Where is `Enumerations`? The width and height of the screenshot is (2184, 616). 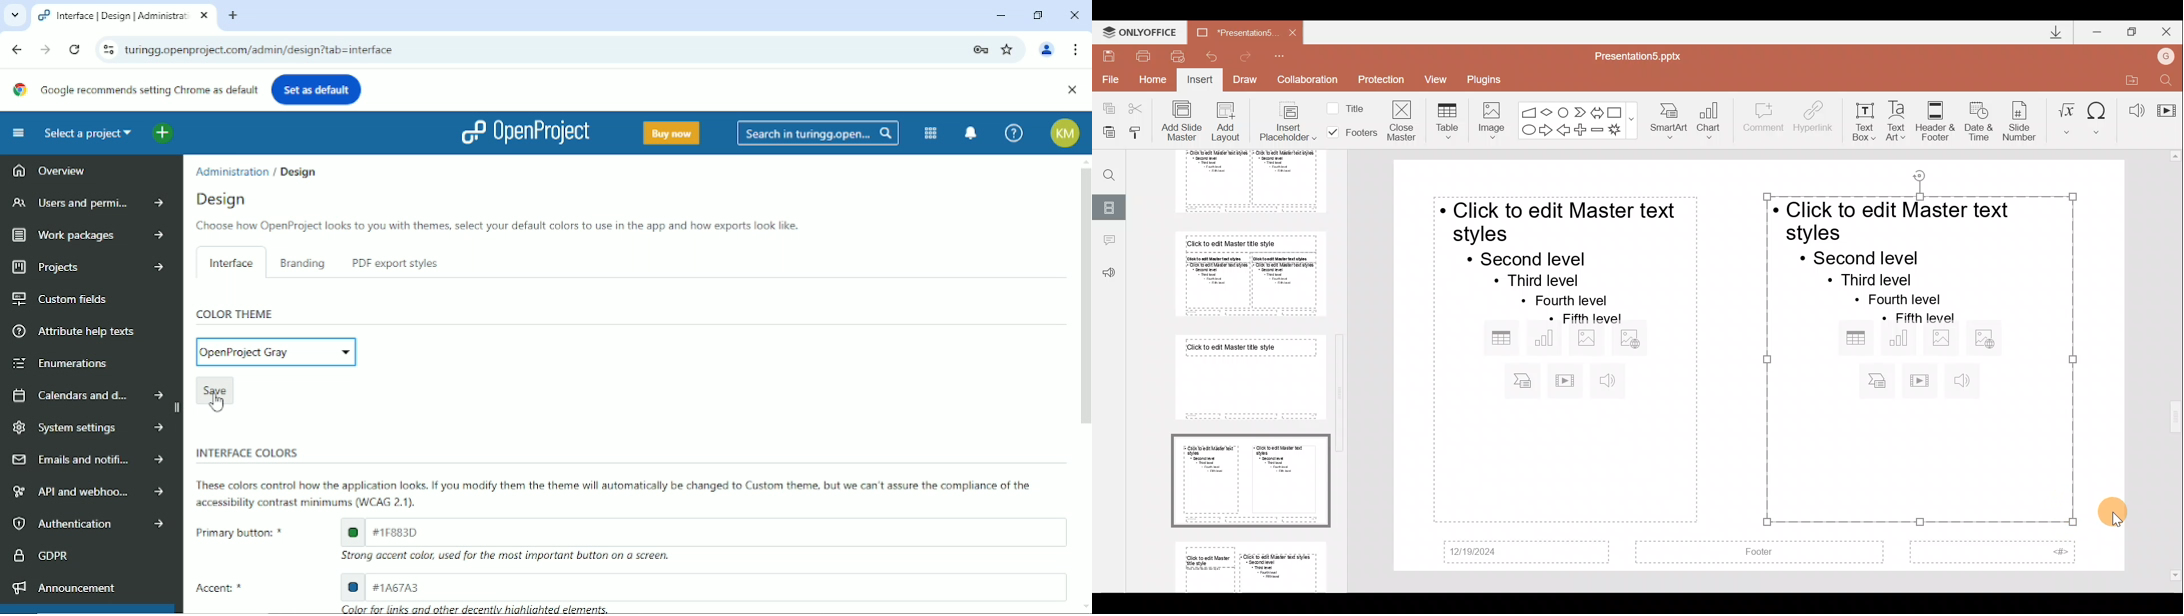 Enumerations is located at coordinates (63, 363).